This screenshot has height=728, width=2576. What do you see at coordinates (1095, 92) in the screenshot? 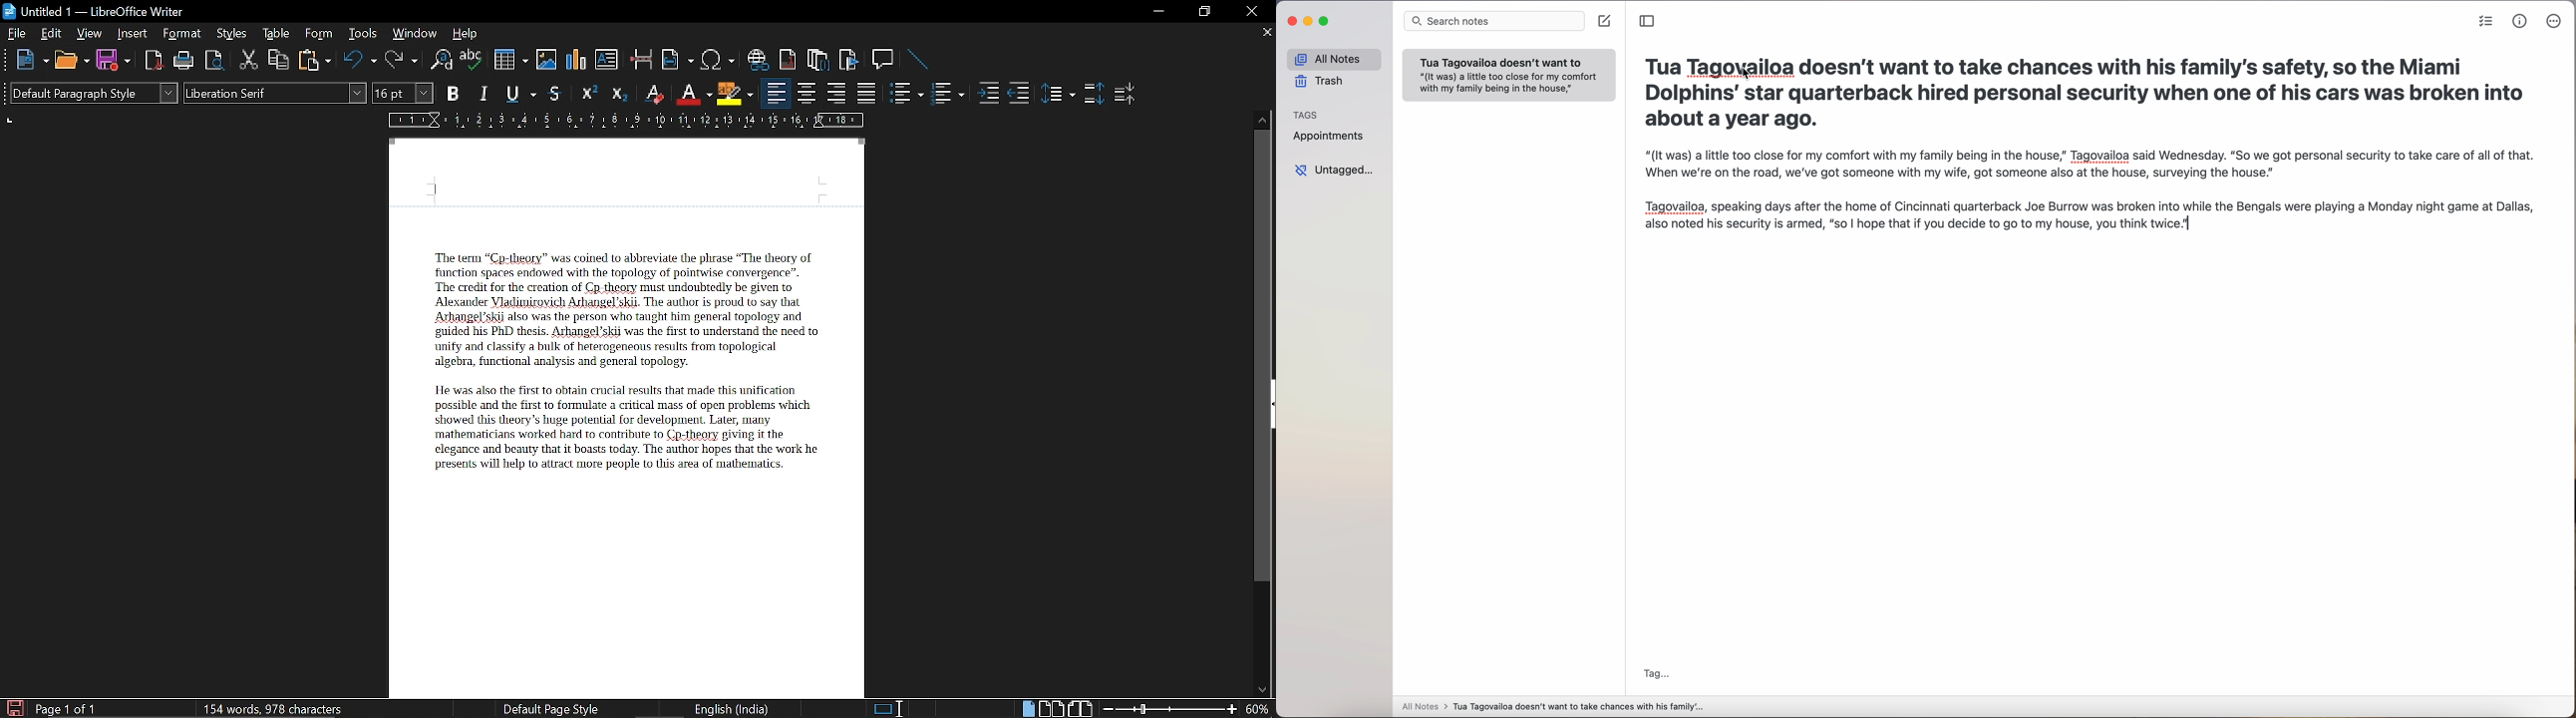
I see `Increase paragraph spacing` at bounding box center [1095, 92].